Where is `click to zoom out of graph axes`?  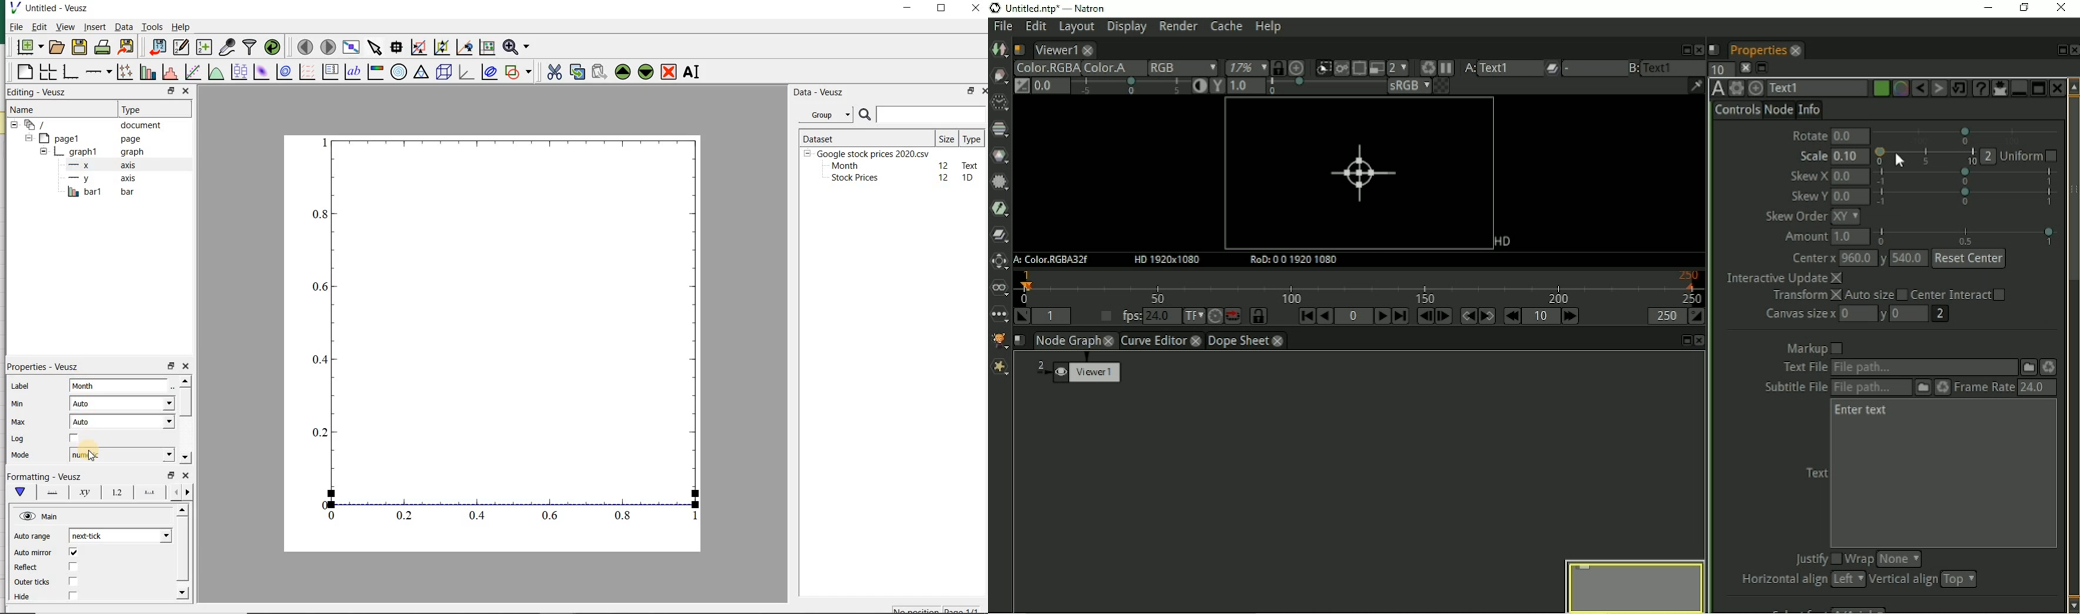
click to zoom out of graph axes is located at coordinates (441, 46).